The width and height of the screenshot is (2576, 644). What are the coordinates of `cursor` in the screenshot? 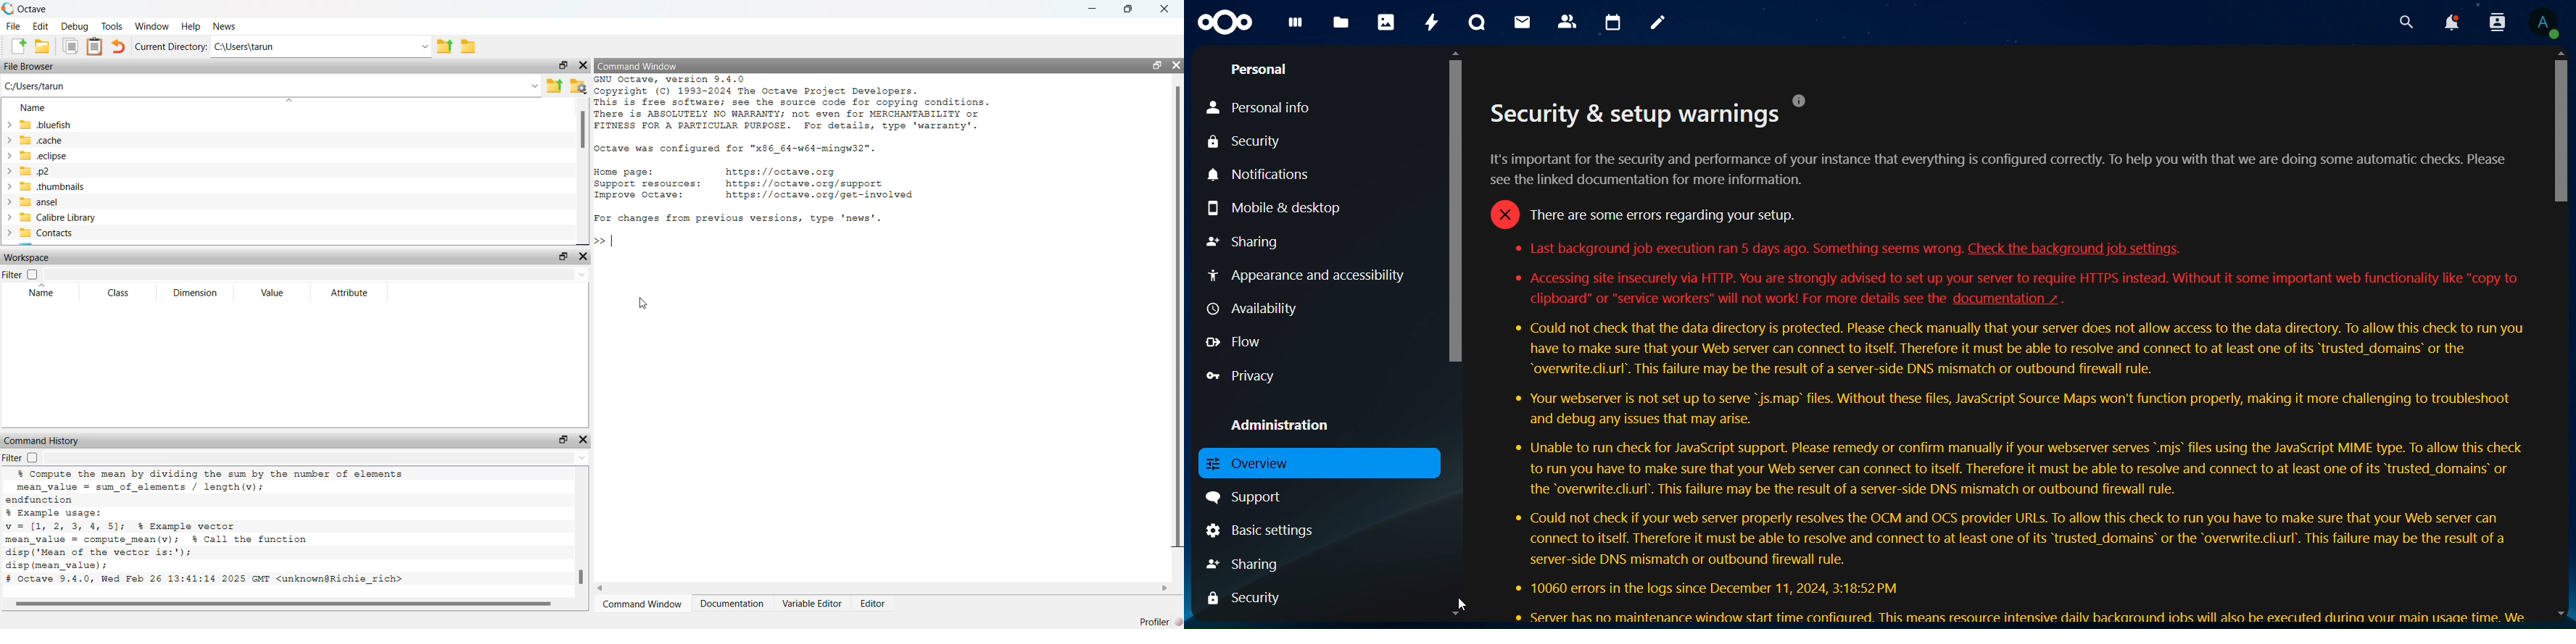 It's located at (1461, 601).